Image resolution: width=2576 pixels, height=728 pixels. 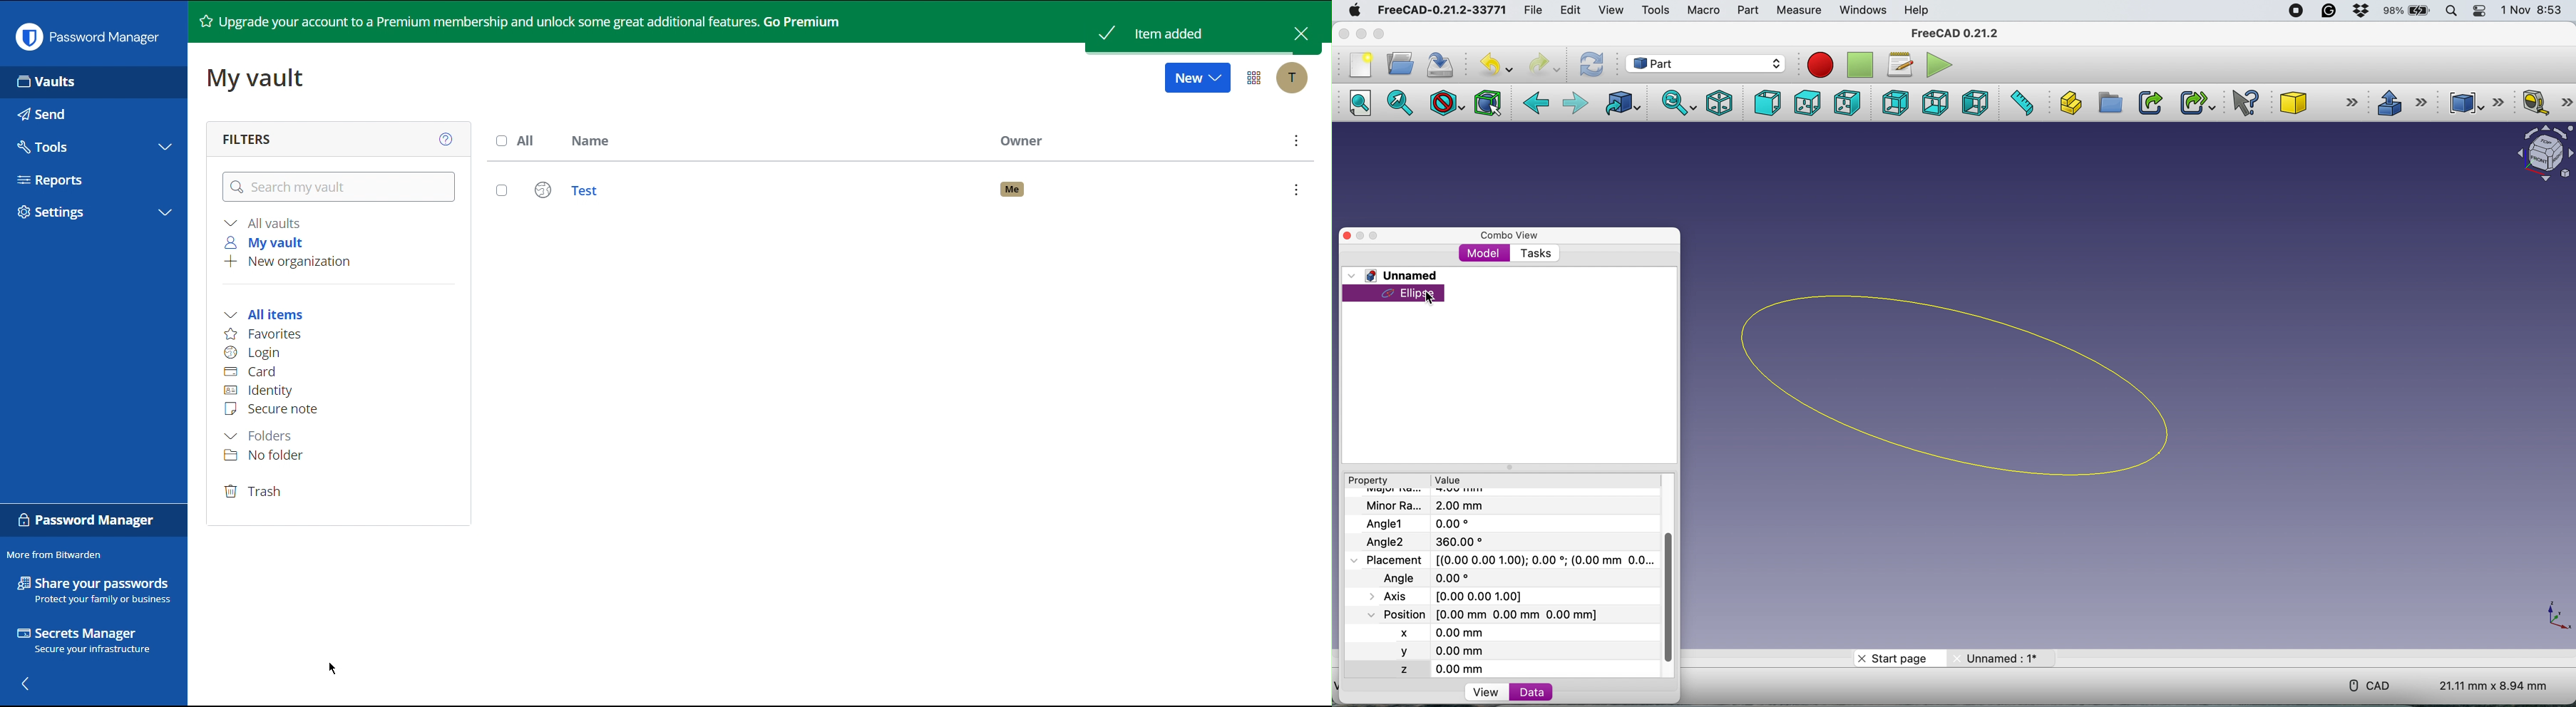 What do you see at coordinates (1670, 596) in the screenshot?
I see `vertical scroll bar` at bounding box center [1670, 596].